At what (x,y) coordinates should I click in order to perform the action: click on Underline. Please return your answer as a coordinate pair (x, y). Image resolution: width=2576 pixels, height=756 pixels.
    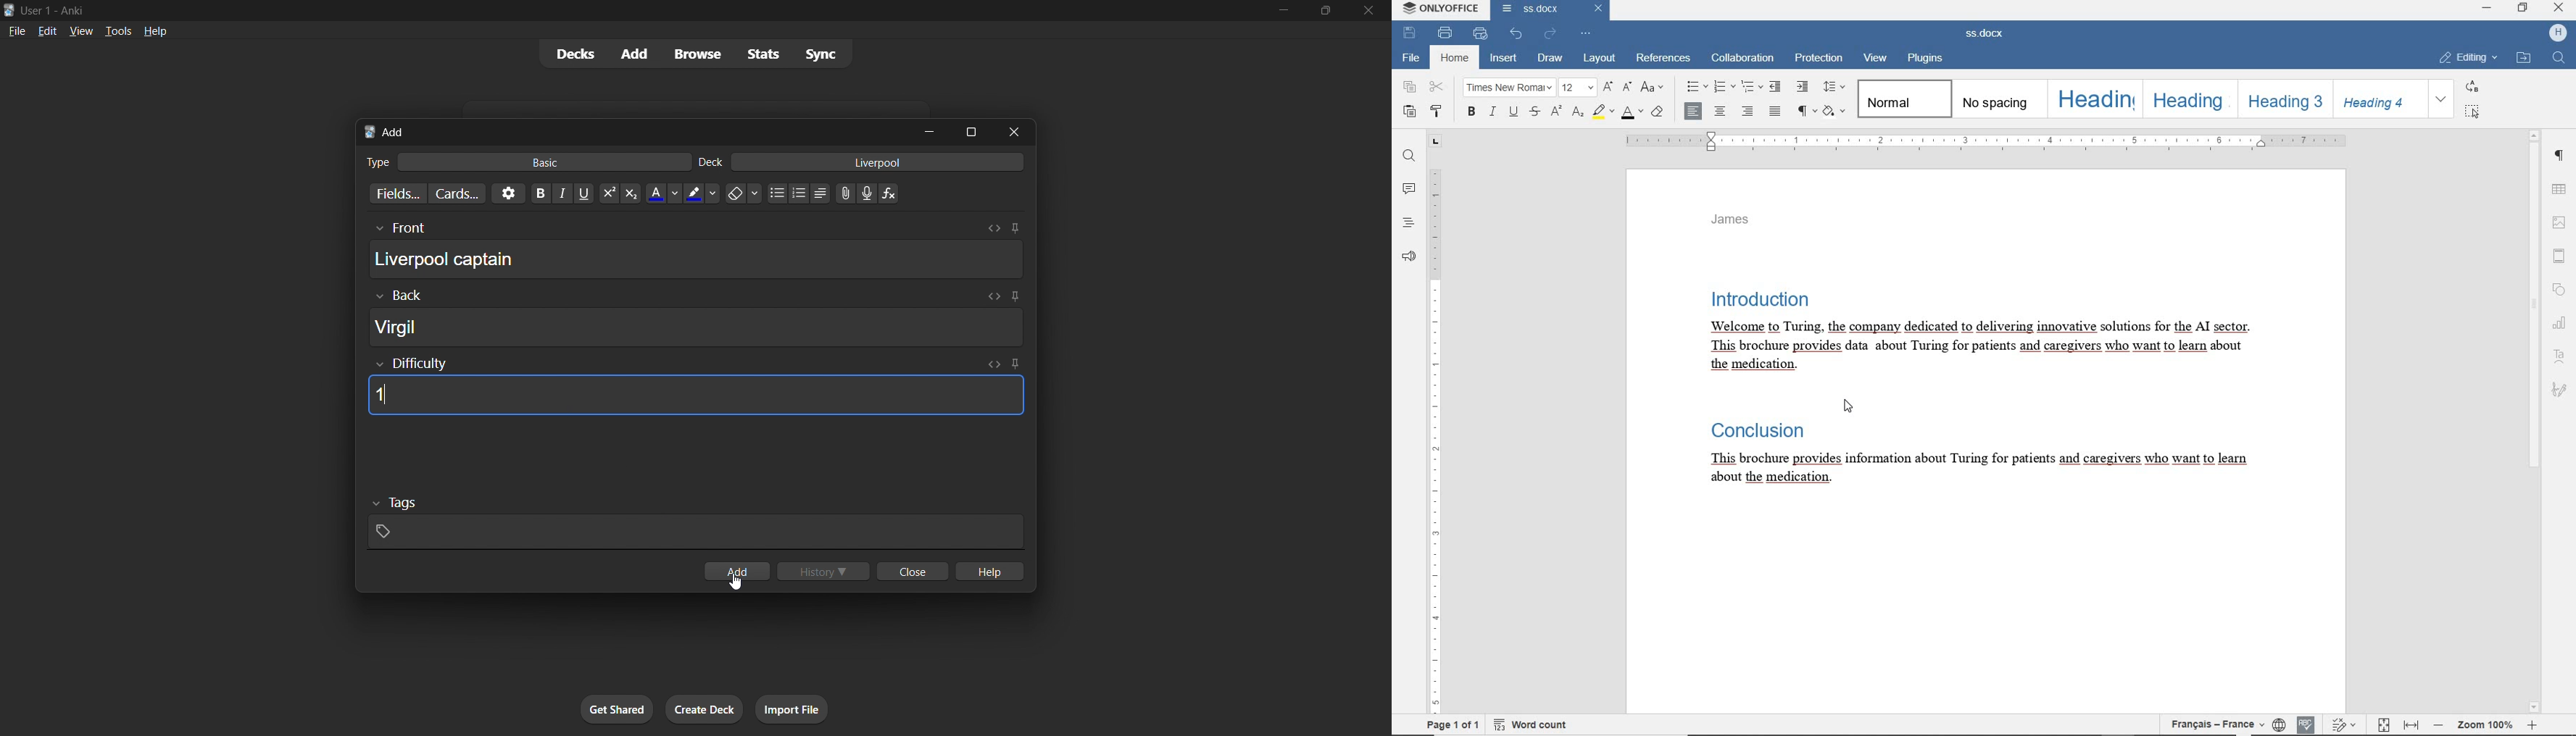
    Looking at the image, I should click on (583, 193).